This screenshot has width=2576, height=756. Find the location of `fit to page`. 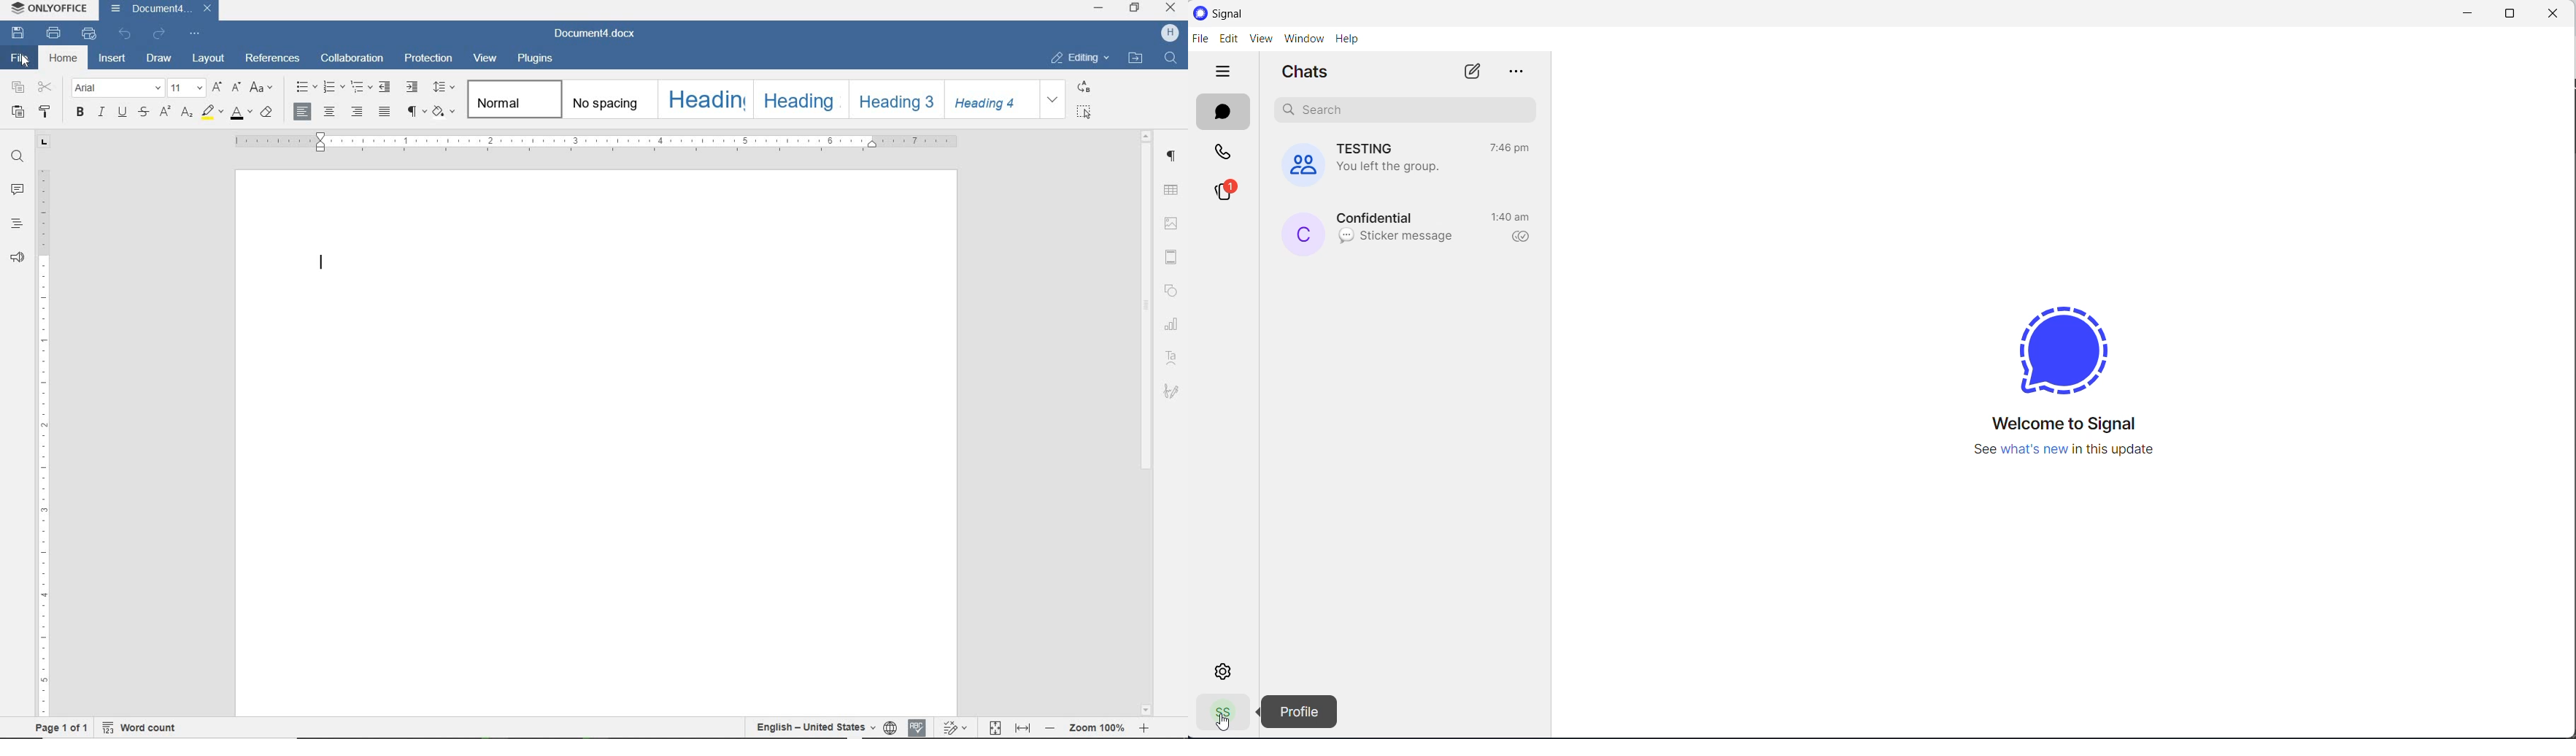

fit to page is located at coordinates (995, 728).